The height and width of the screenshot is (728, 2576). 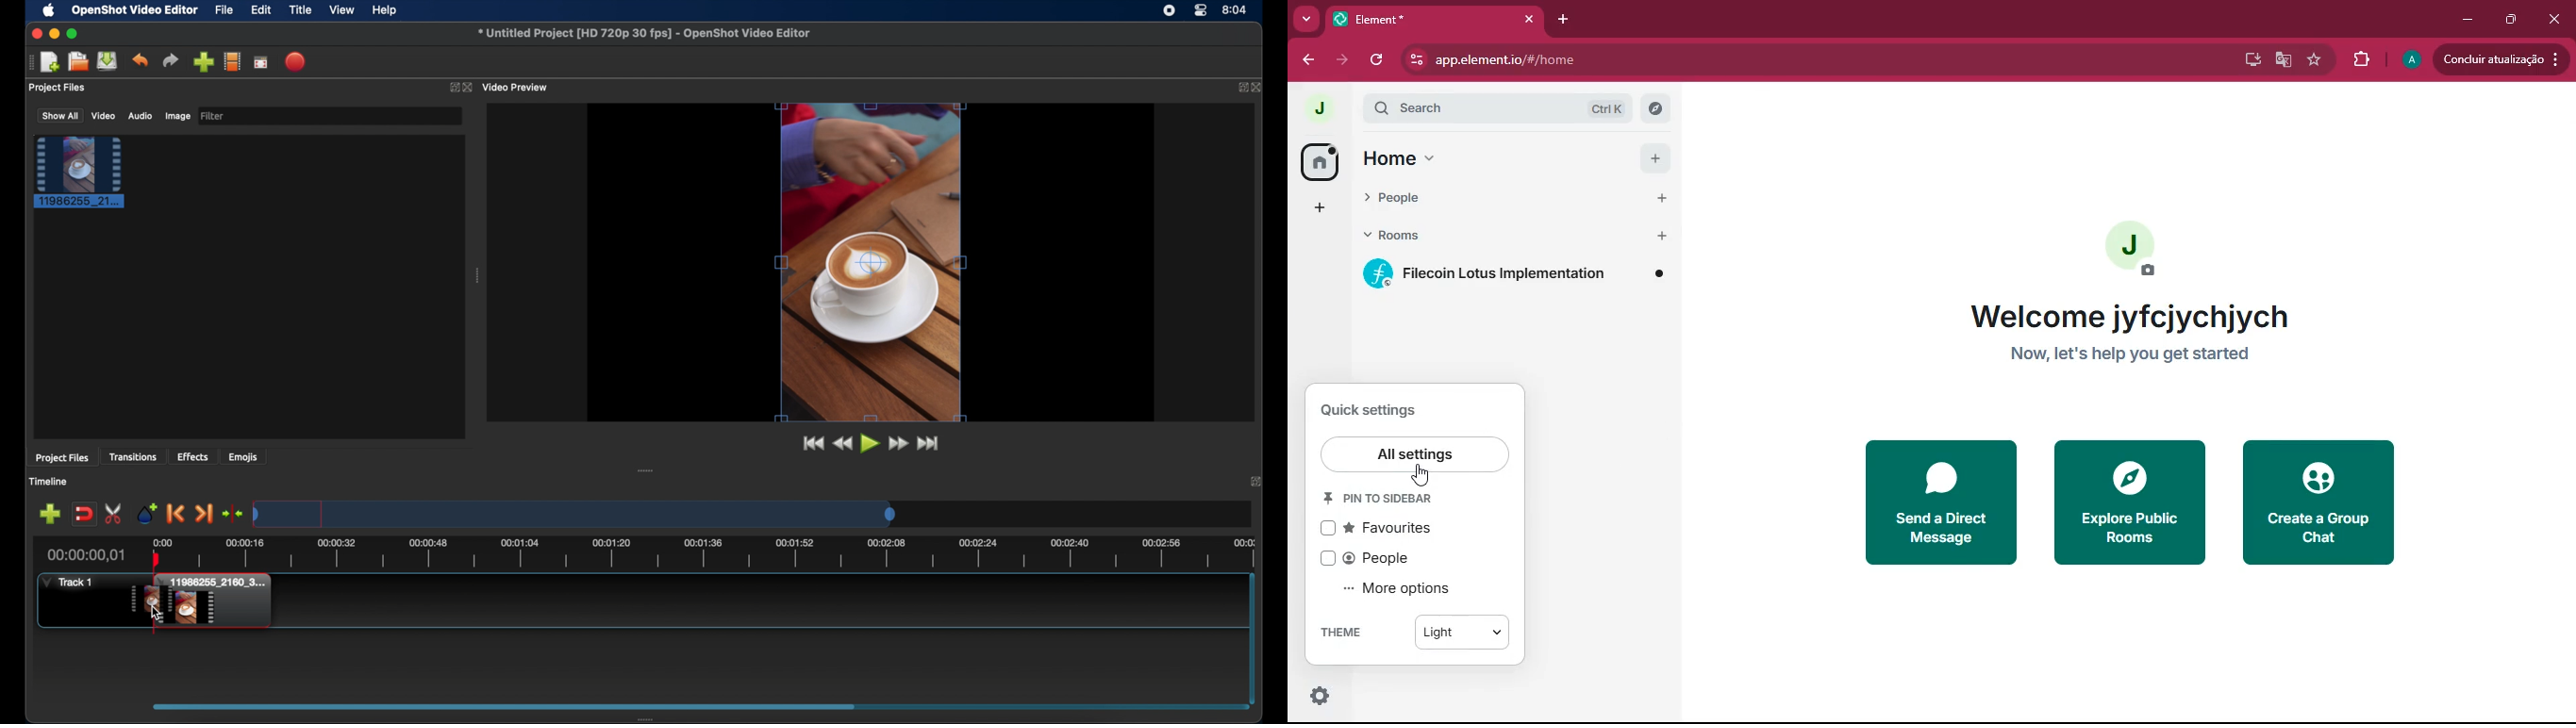 What do you see at coordinates (1320, 108) in the screenshot?
I see `profile` at bounding box center [1320, 108].